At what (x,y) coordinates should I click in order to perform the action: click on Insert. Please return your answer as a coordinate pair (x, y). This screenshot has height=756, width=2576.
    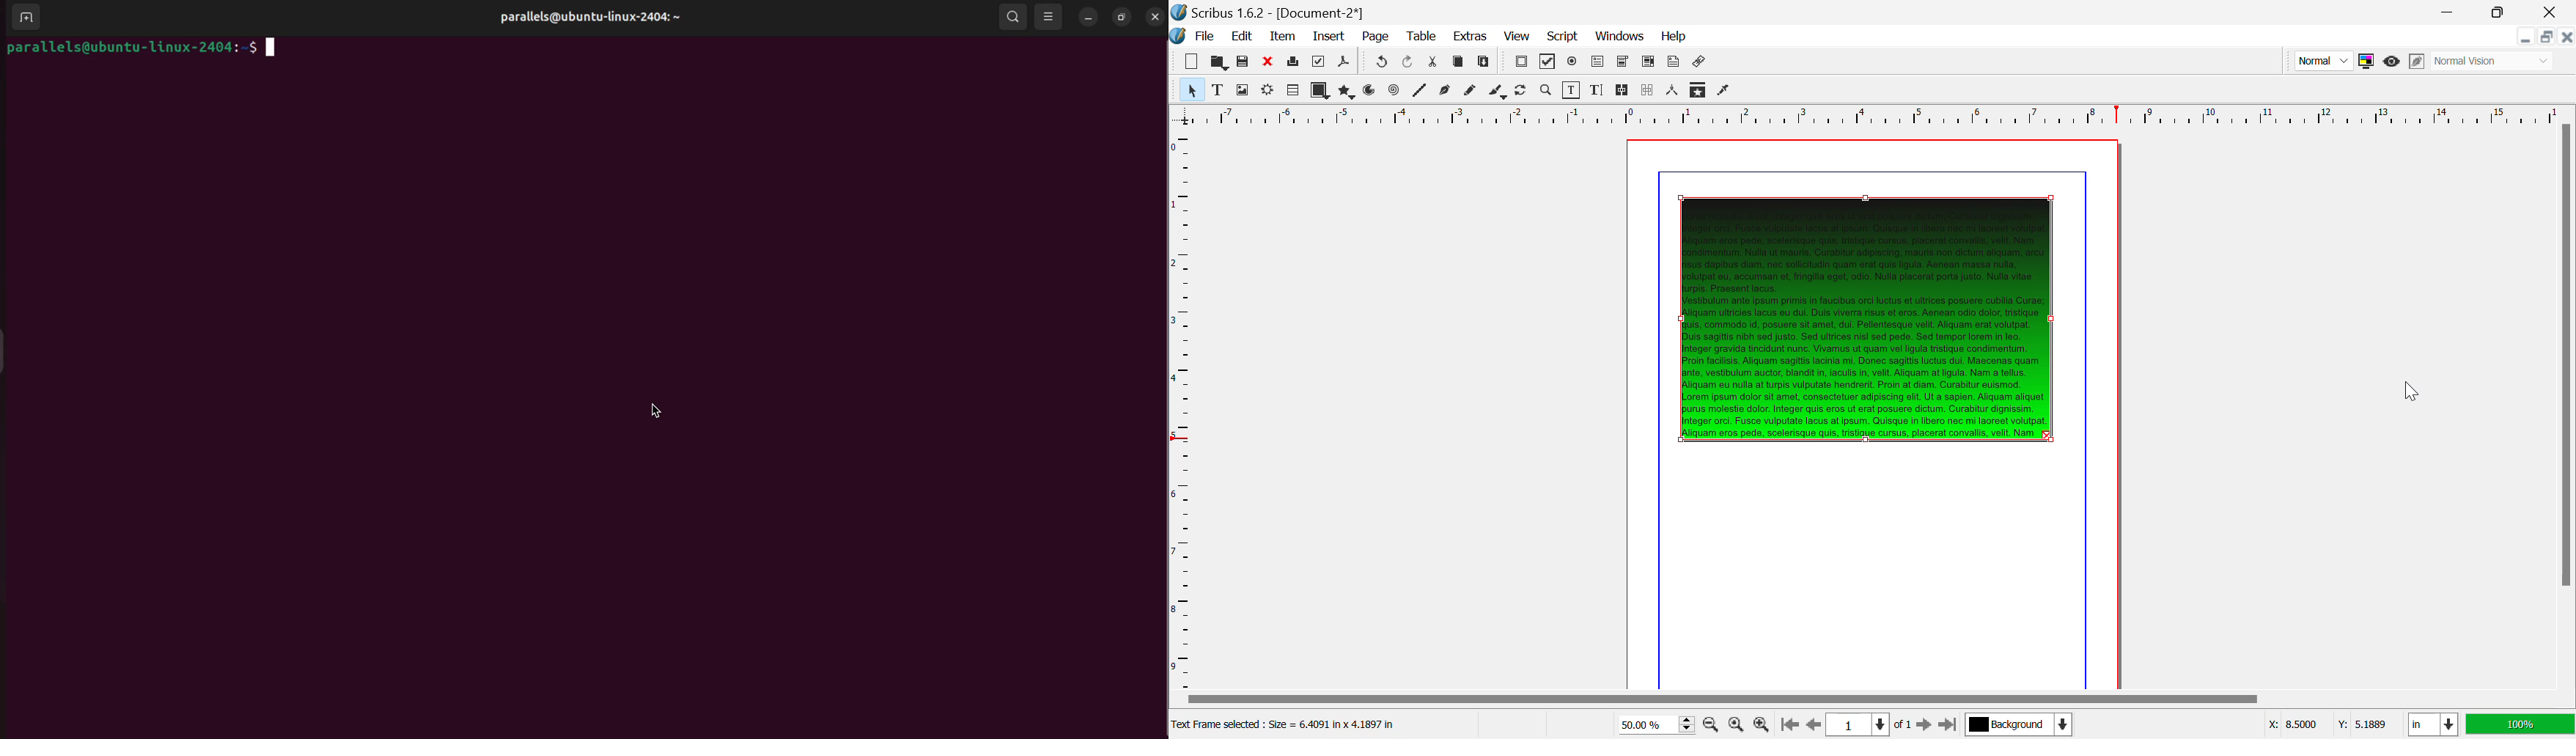
    Looking at the image, I should click on (1330, 37).